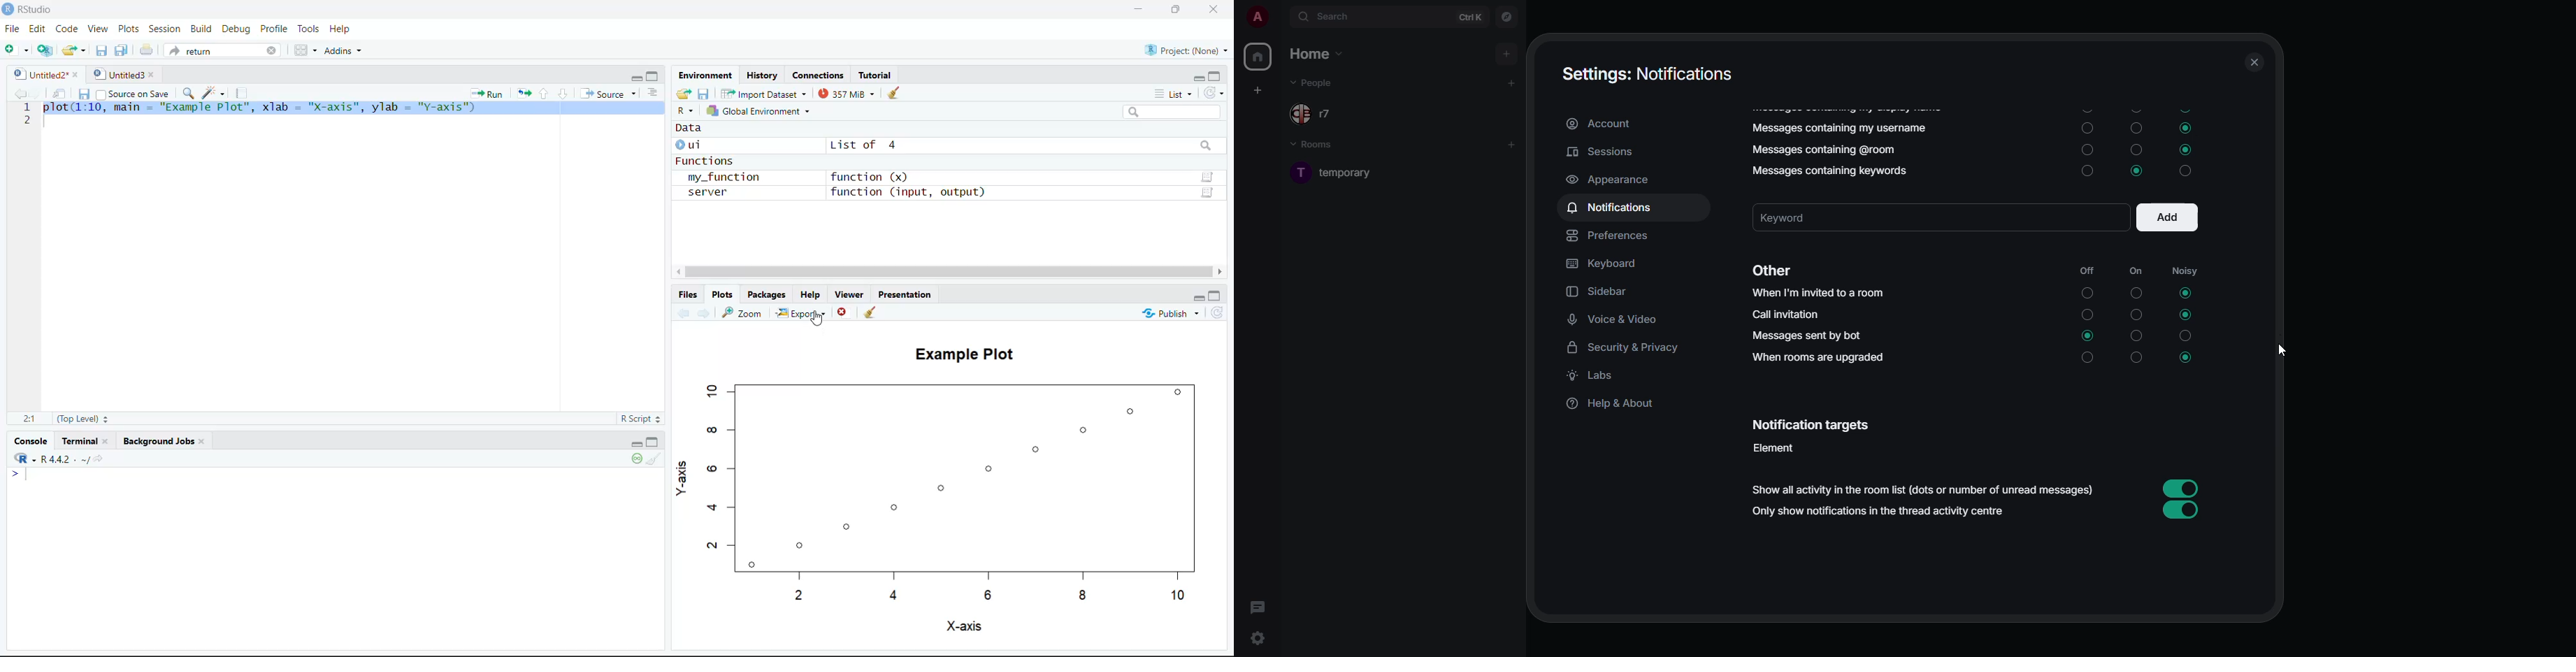 This screenshot has height=672, width=2576. I want to click on expand, so click(1280, 17).